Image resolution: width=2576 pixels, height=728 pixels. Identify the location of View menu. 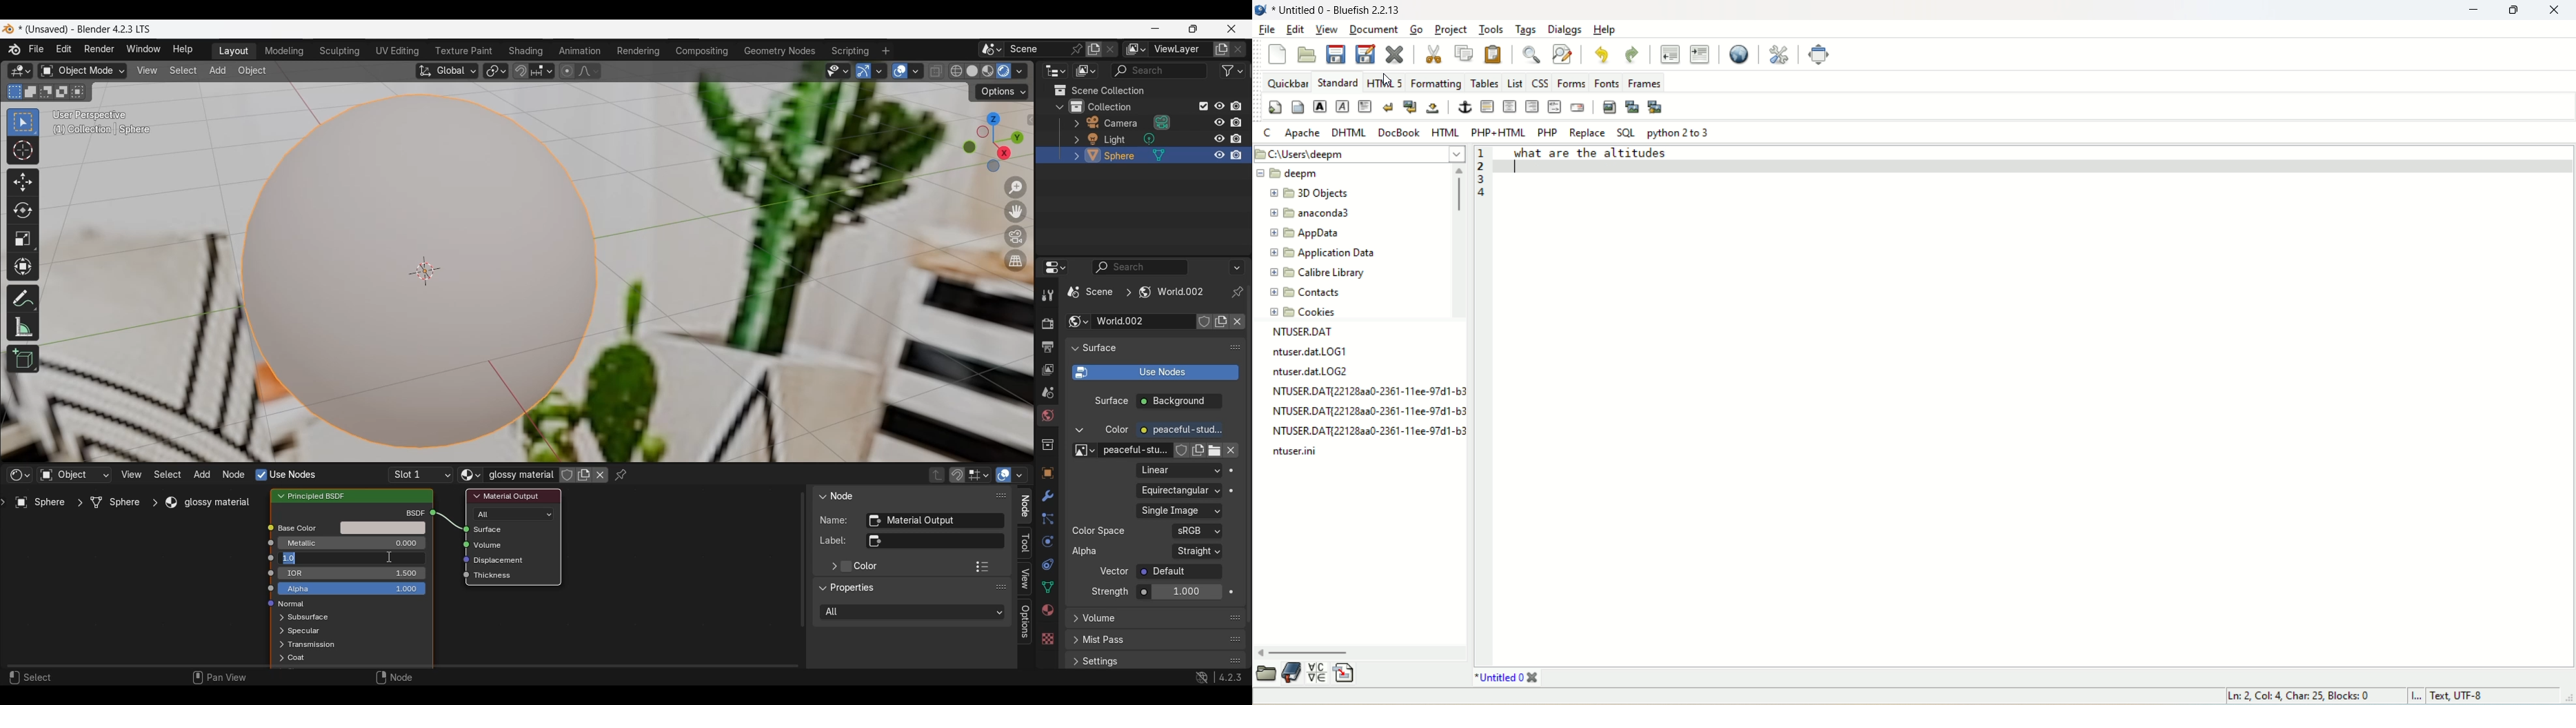
(147, 71).